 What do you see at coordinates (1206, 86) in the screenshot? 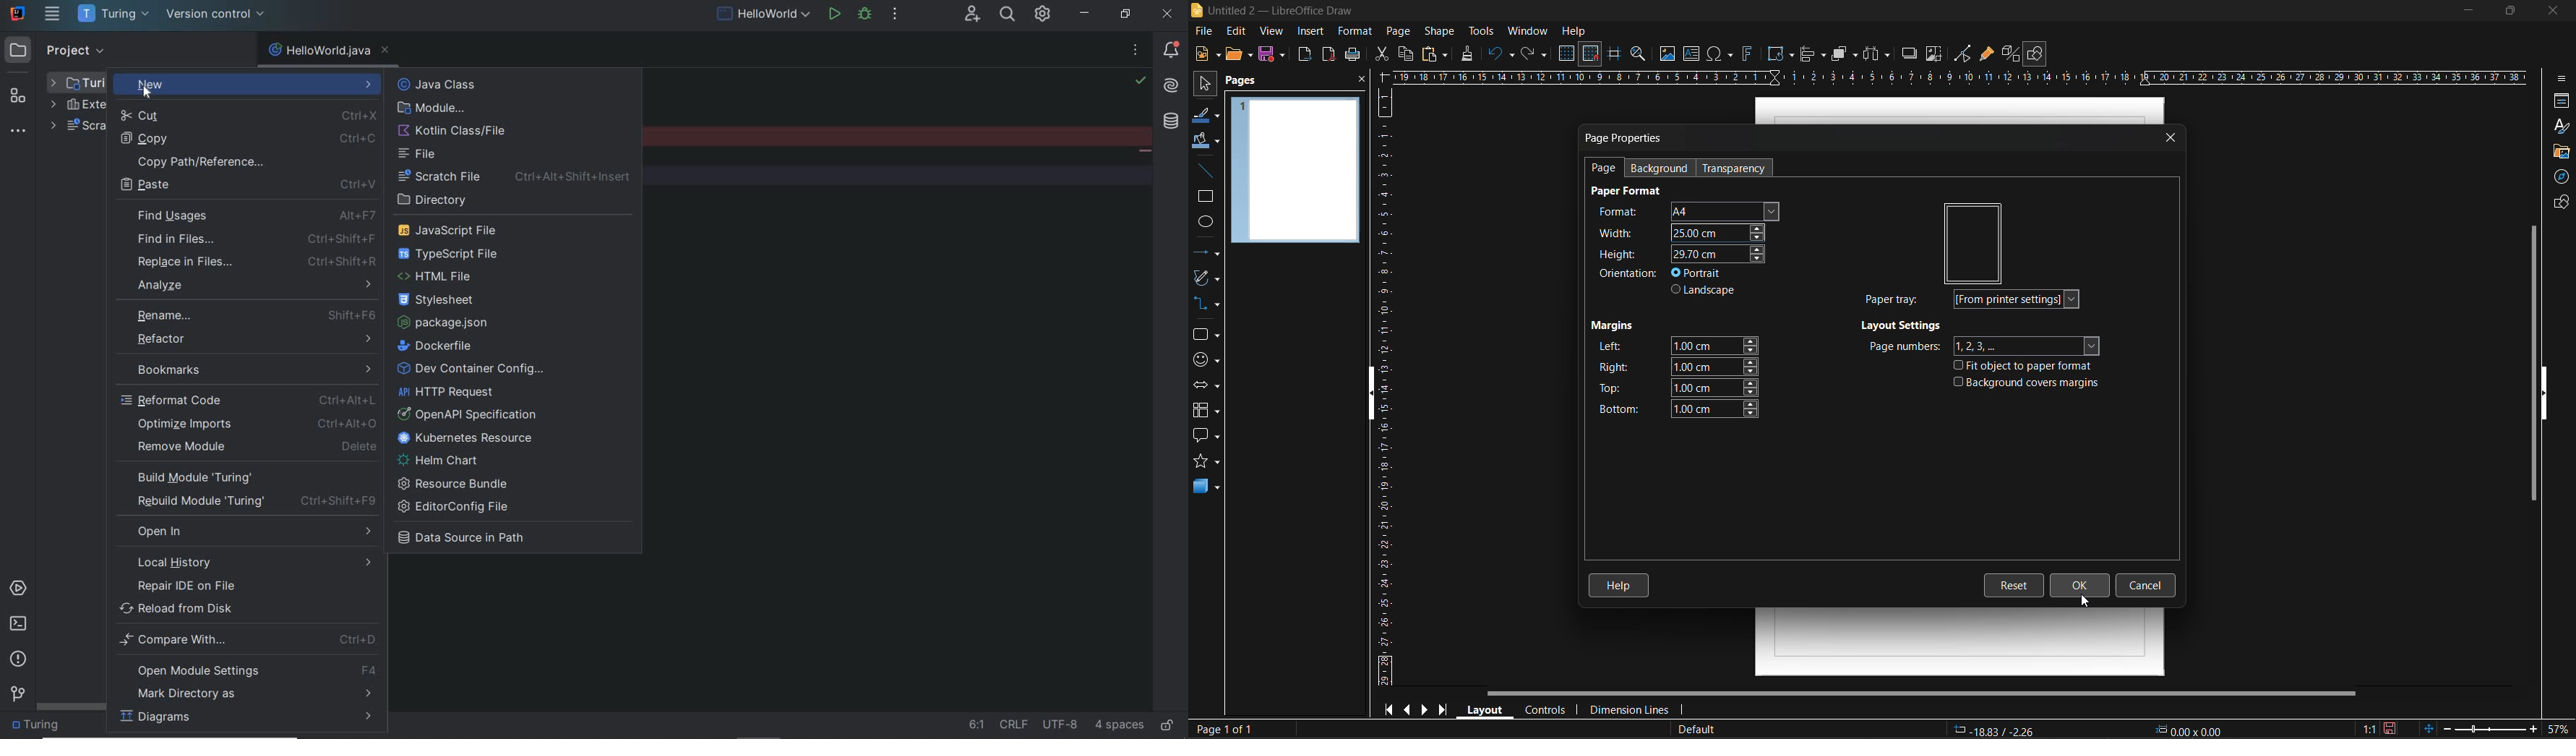
I see `select` at bounding box center [1206, 86].